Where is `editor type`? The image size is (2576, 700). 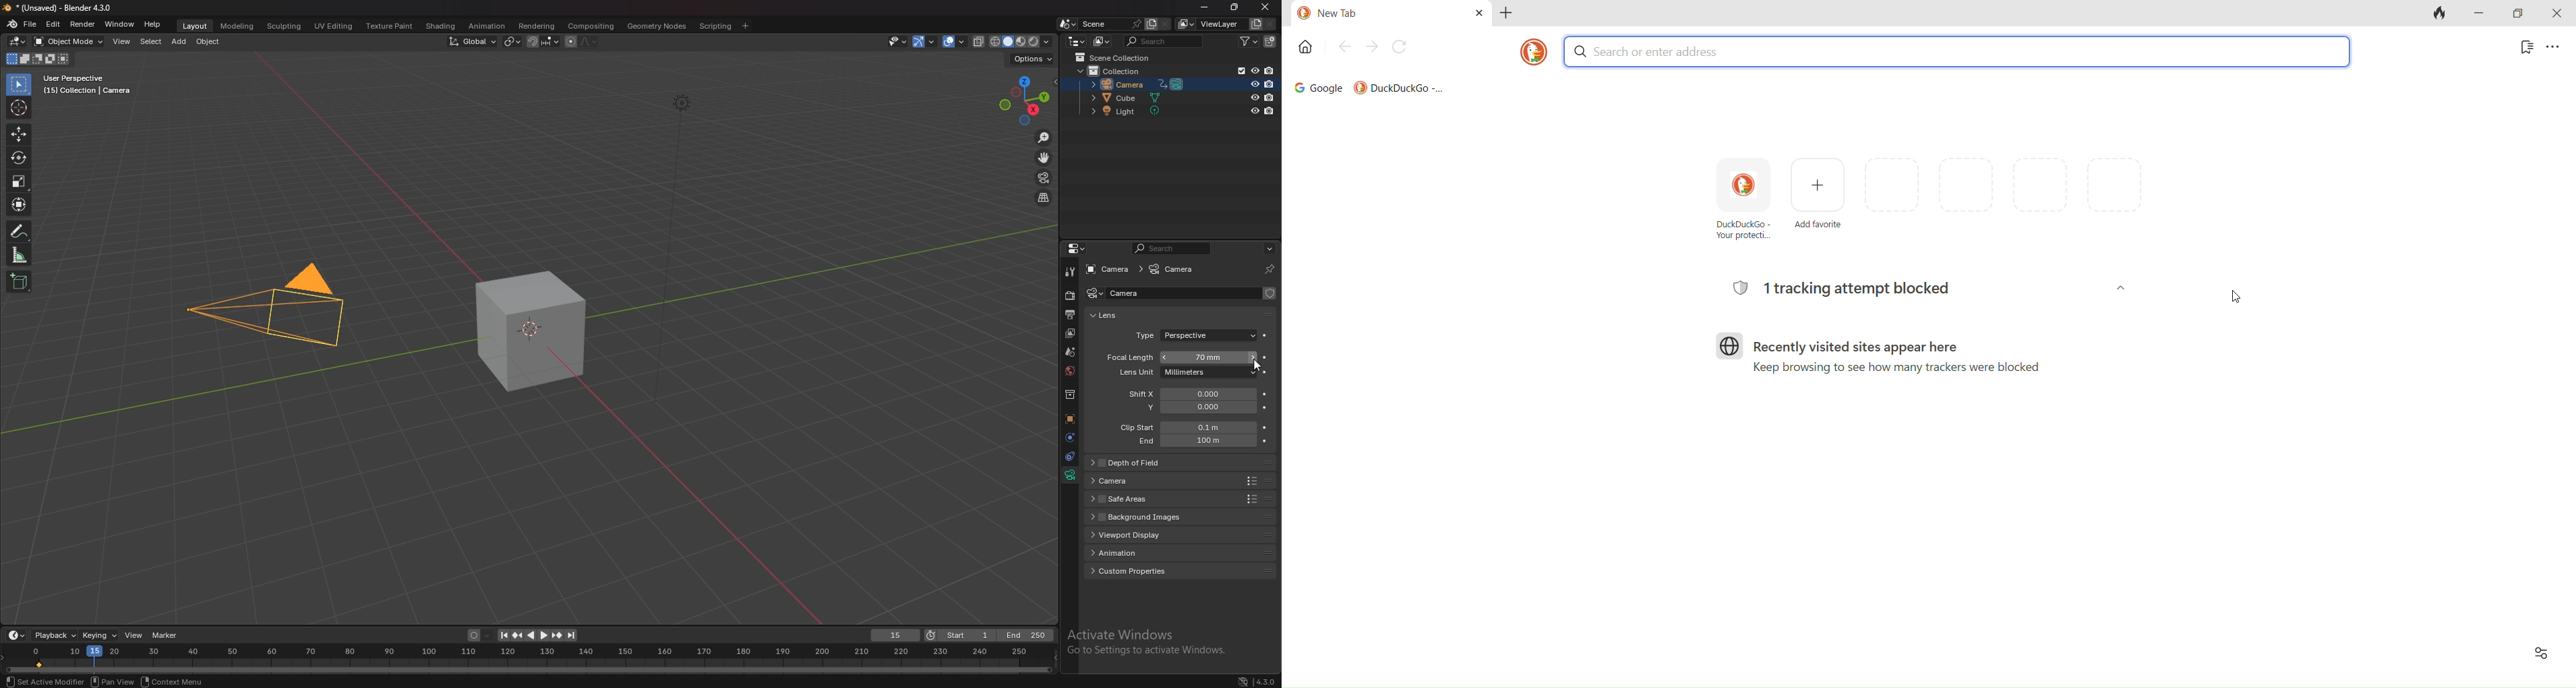 editor type is located at coordinates (1076, 41).